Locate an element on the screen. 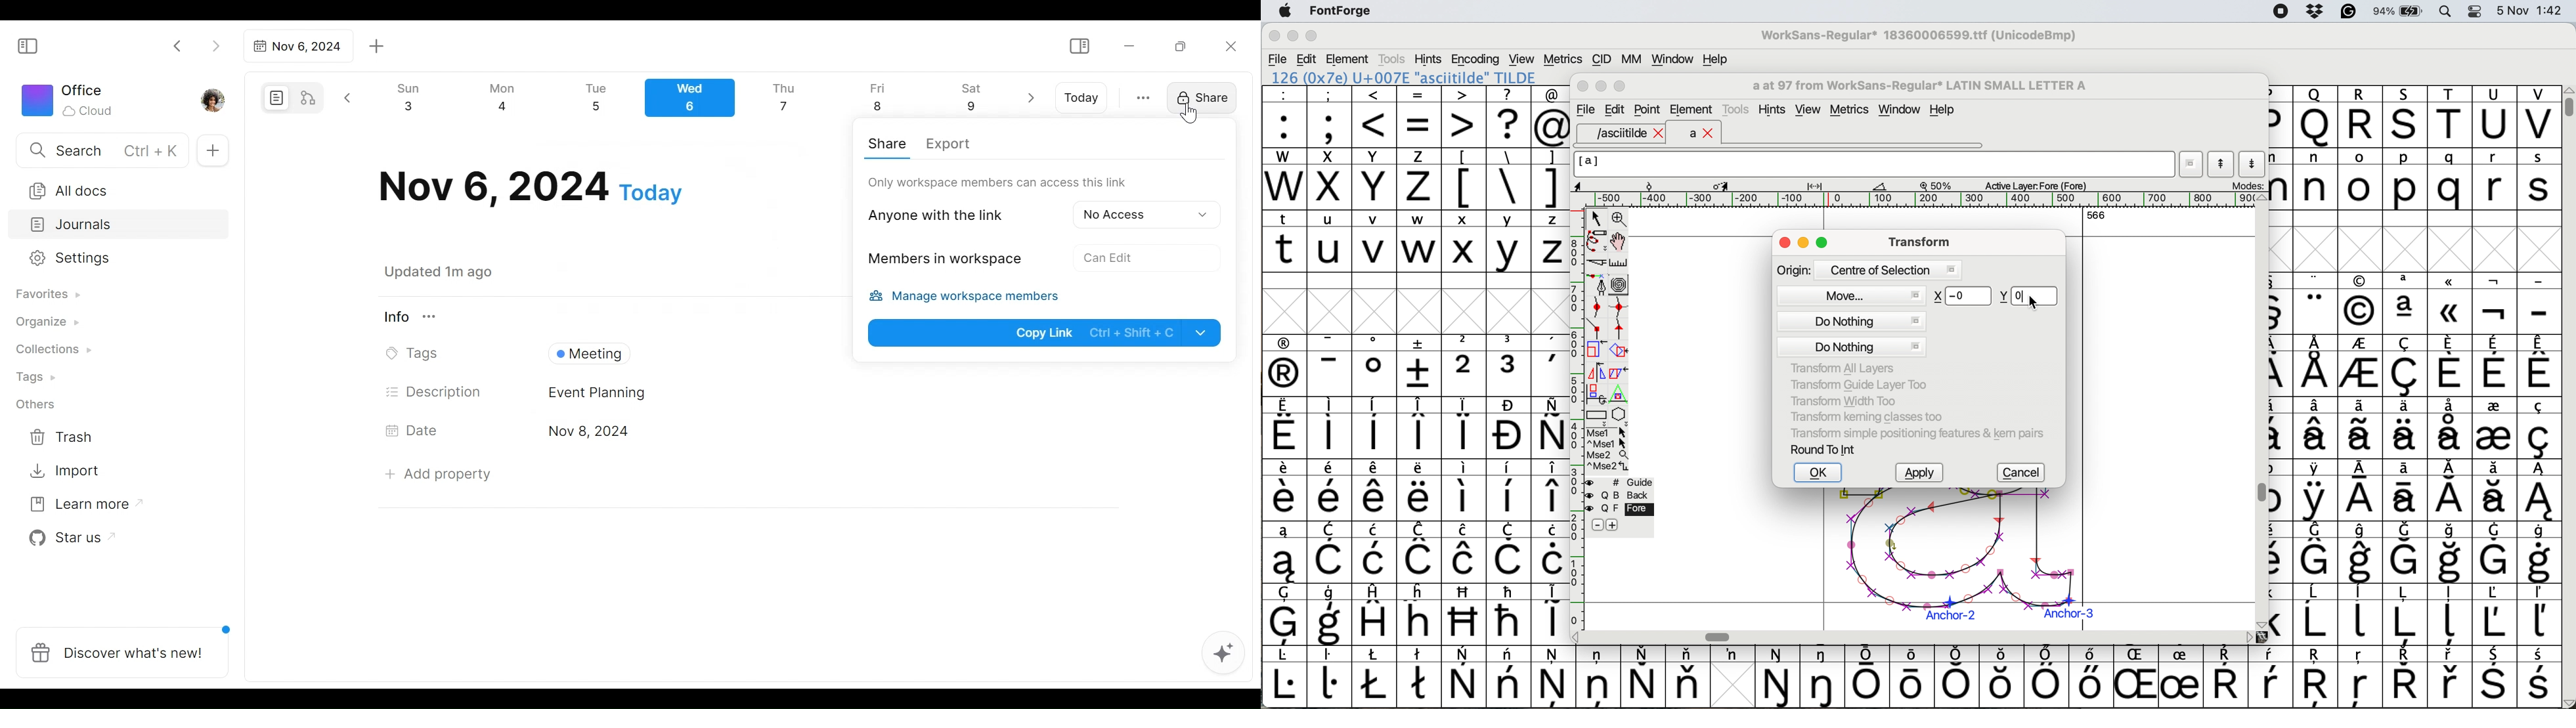 This screenshot has width=2576, height=728. Close is located at coordinates (1230, 46).